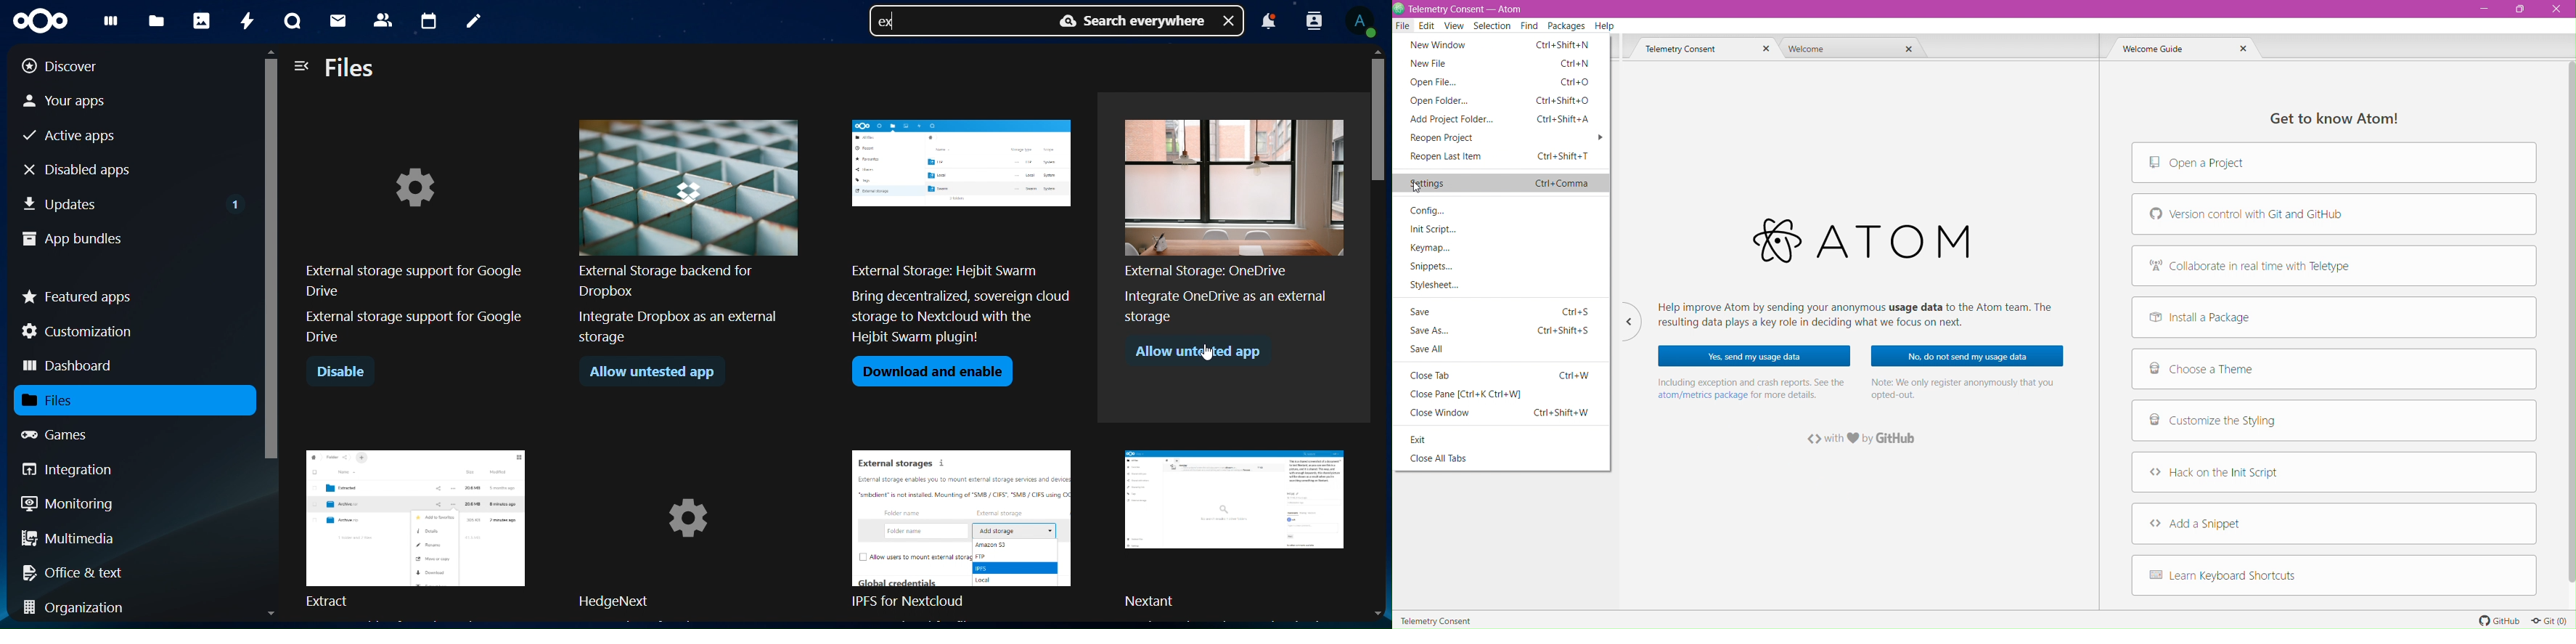 Image resolution: width=2576 pixels, height=644 pixels. What do you see at coordinates (2334, 423) in the screenshot?
I see `Customize the Styling` at bounding box center [2334, 423].